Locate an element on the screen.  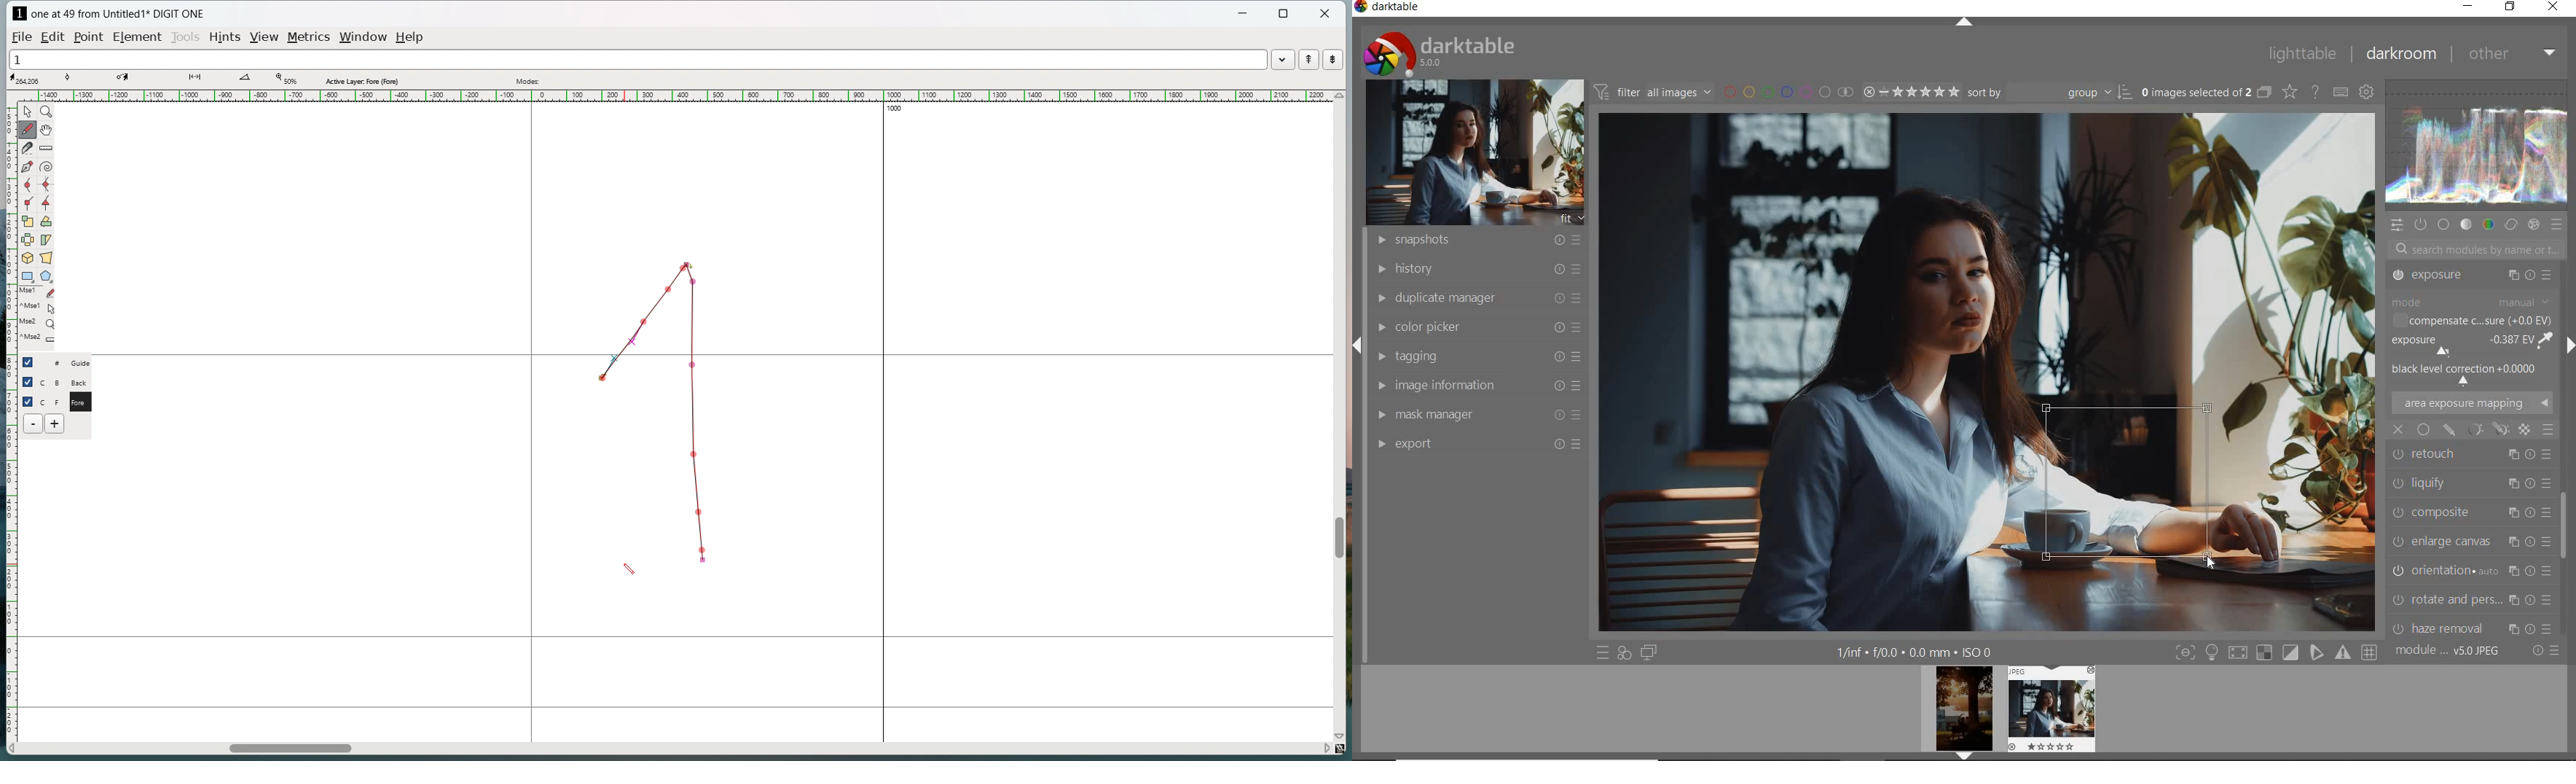
draw freehand curve  is located at coordinates (29, 129).